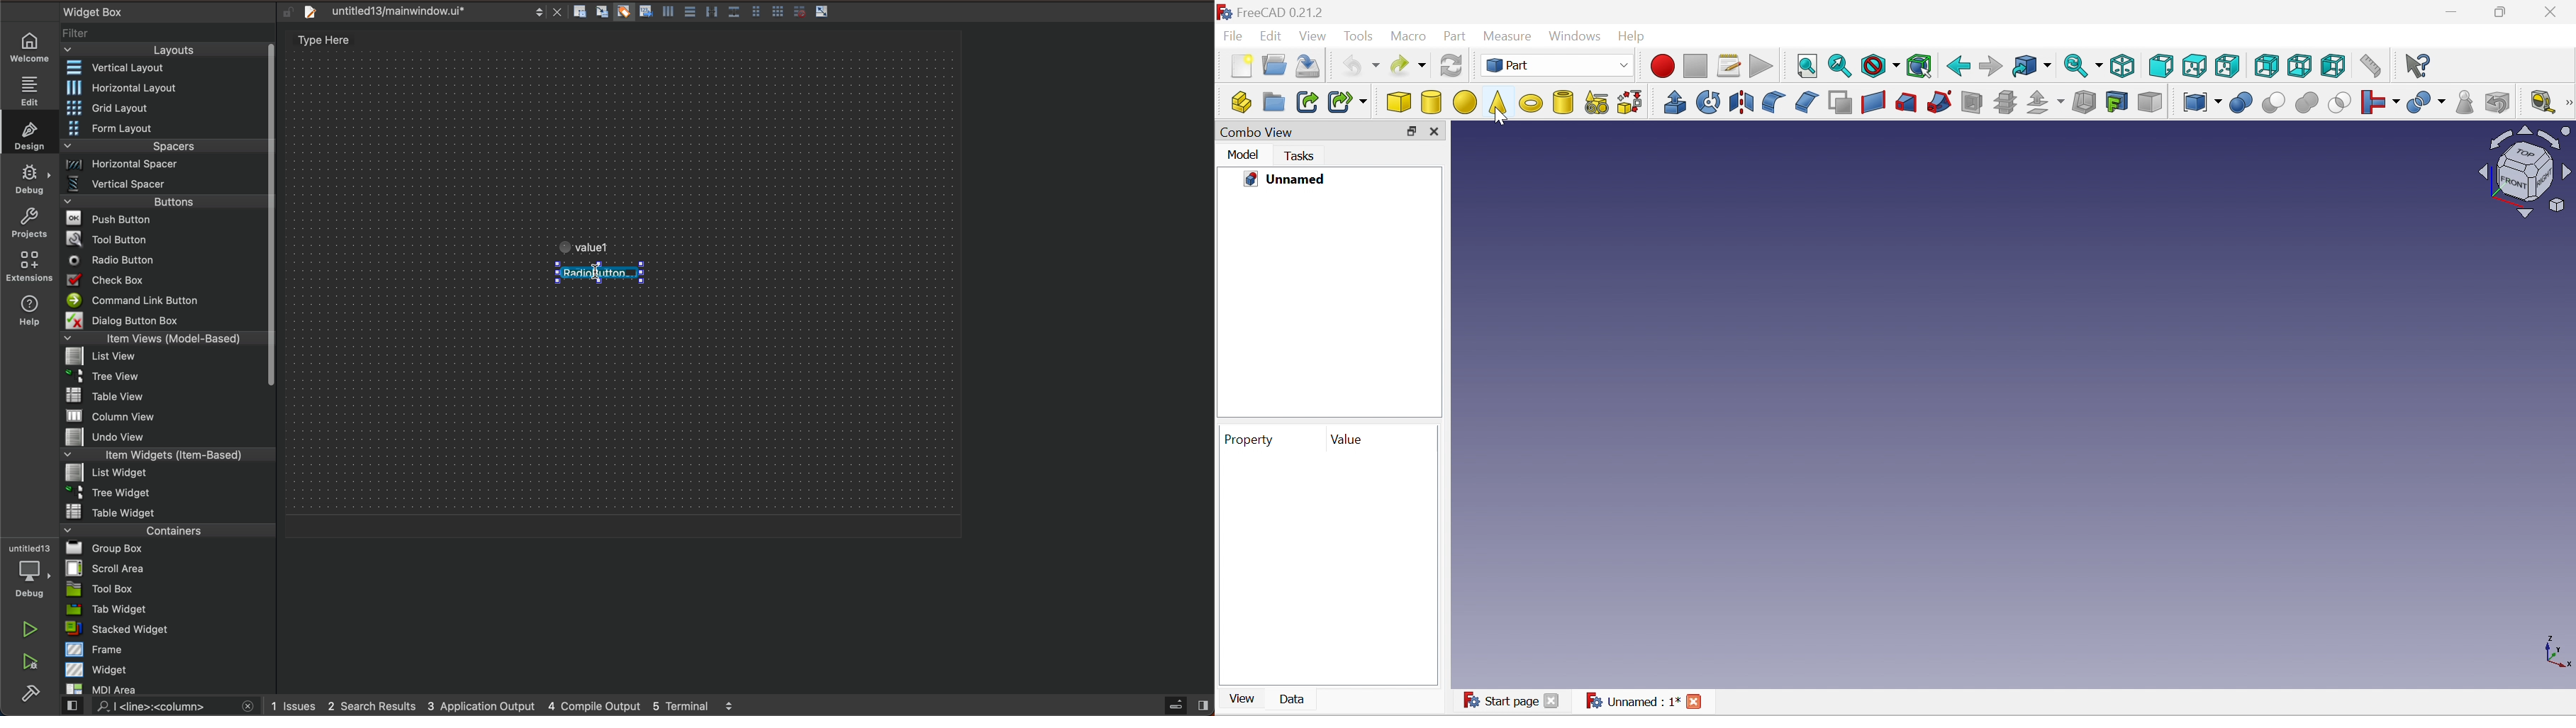 This screenshot has height=728, width=2576. I want to click on Sub-sections, so click(2005, 103).